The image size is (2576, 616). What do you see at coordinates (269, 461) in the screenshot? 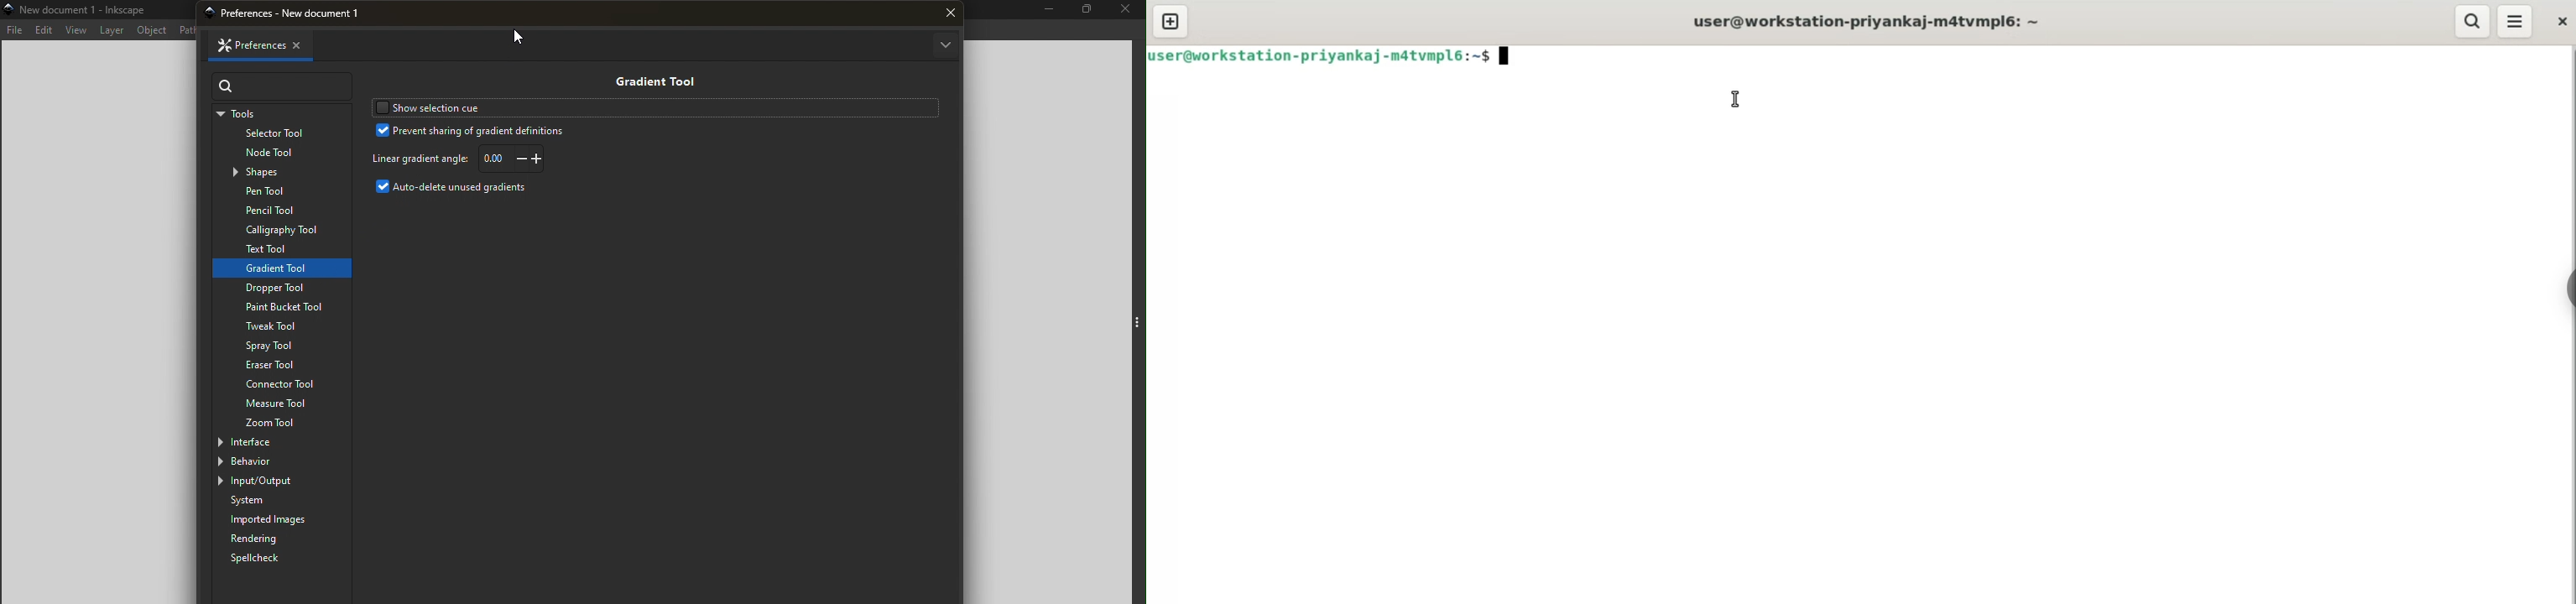
I see `Behavior` at bounding box center [269, 461].